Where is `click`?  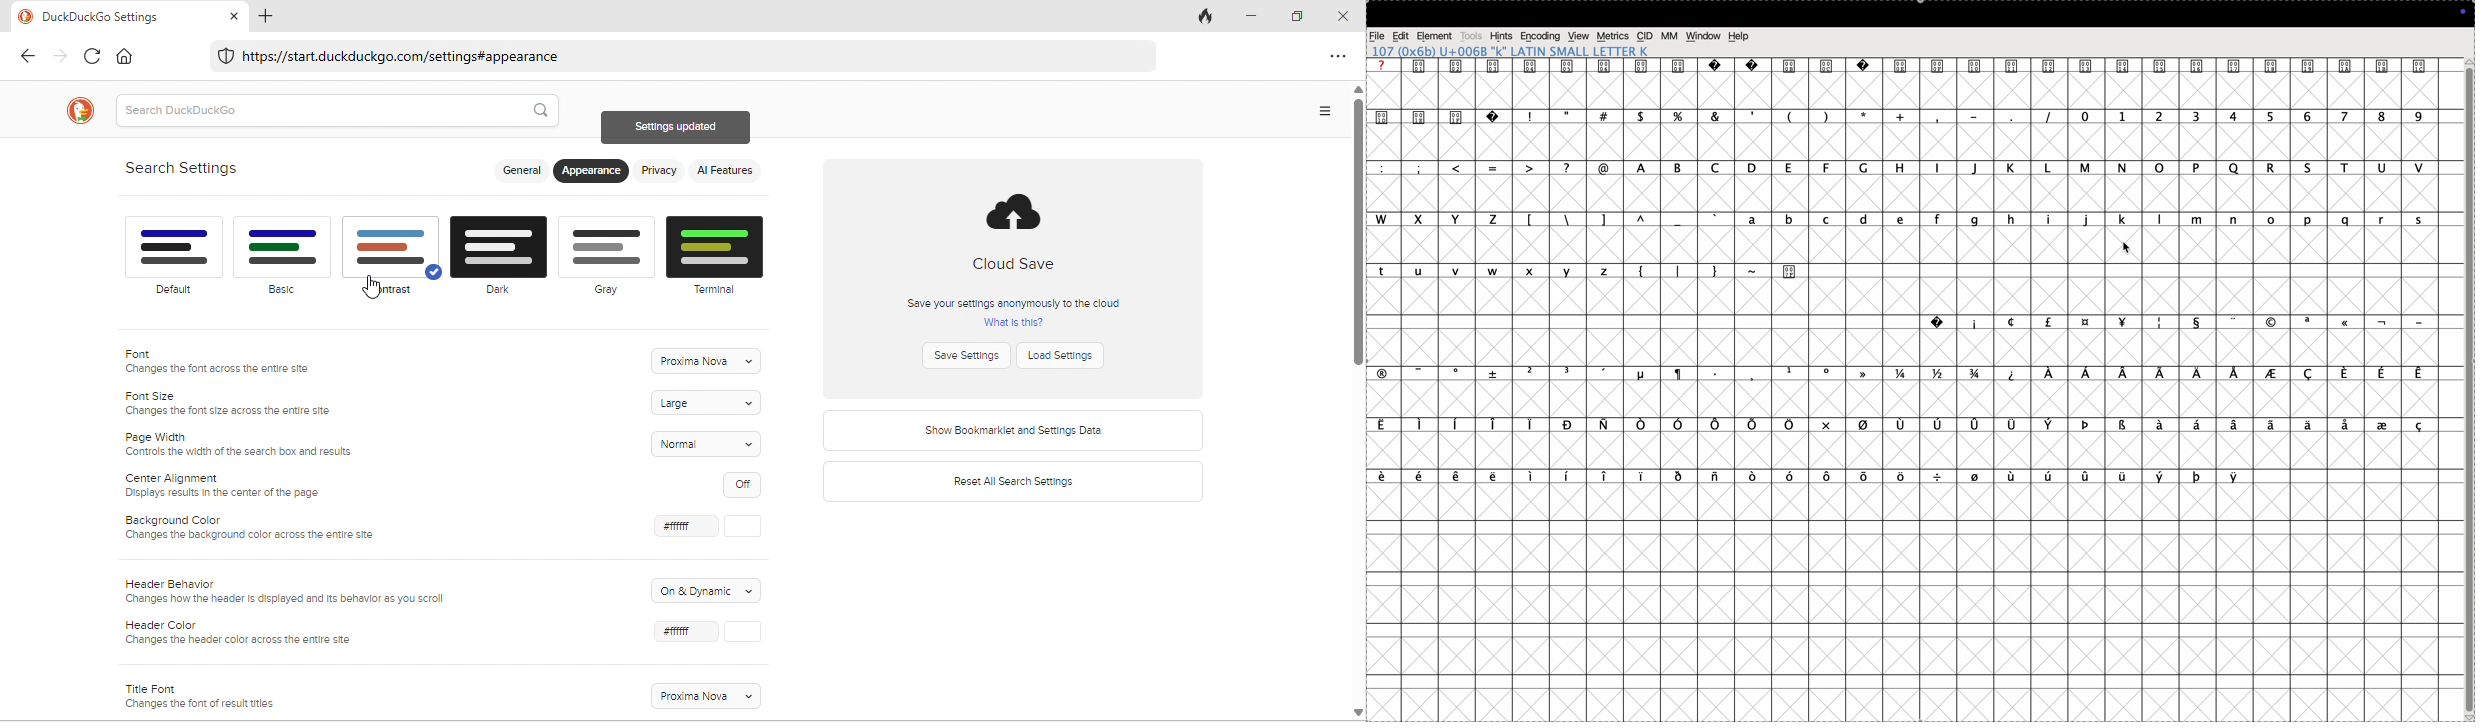 click is located at coordinates (710, 527).